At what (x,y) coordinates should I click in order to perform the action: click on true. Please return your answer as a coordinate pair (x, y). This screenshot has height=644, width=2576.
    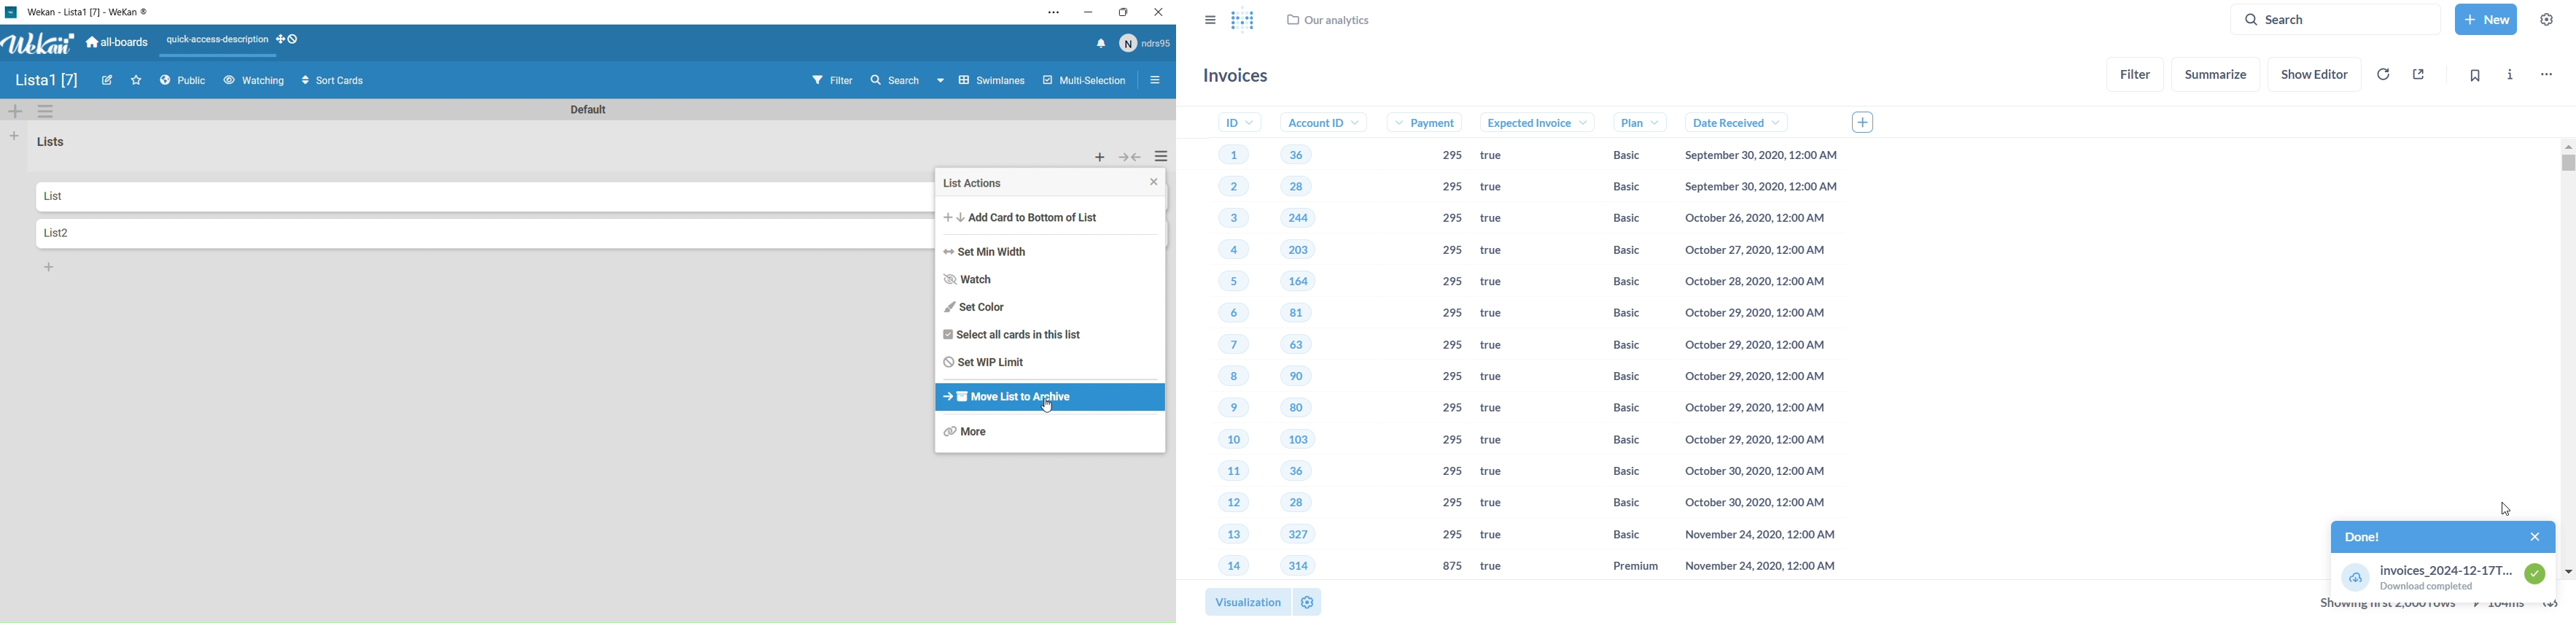
    Looking at the image, I should click on (1501, 347).